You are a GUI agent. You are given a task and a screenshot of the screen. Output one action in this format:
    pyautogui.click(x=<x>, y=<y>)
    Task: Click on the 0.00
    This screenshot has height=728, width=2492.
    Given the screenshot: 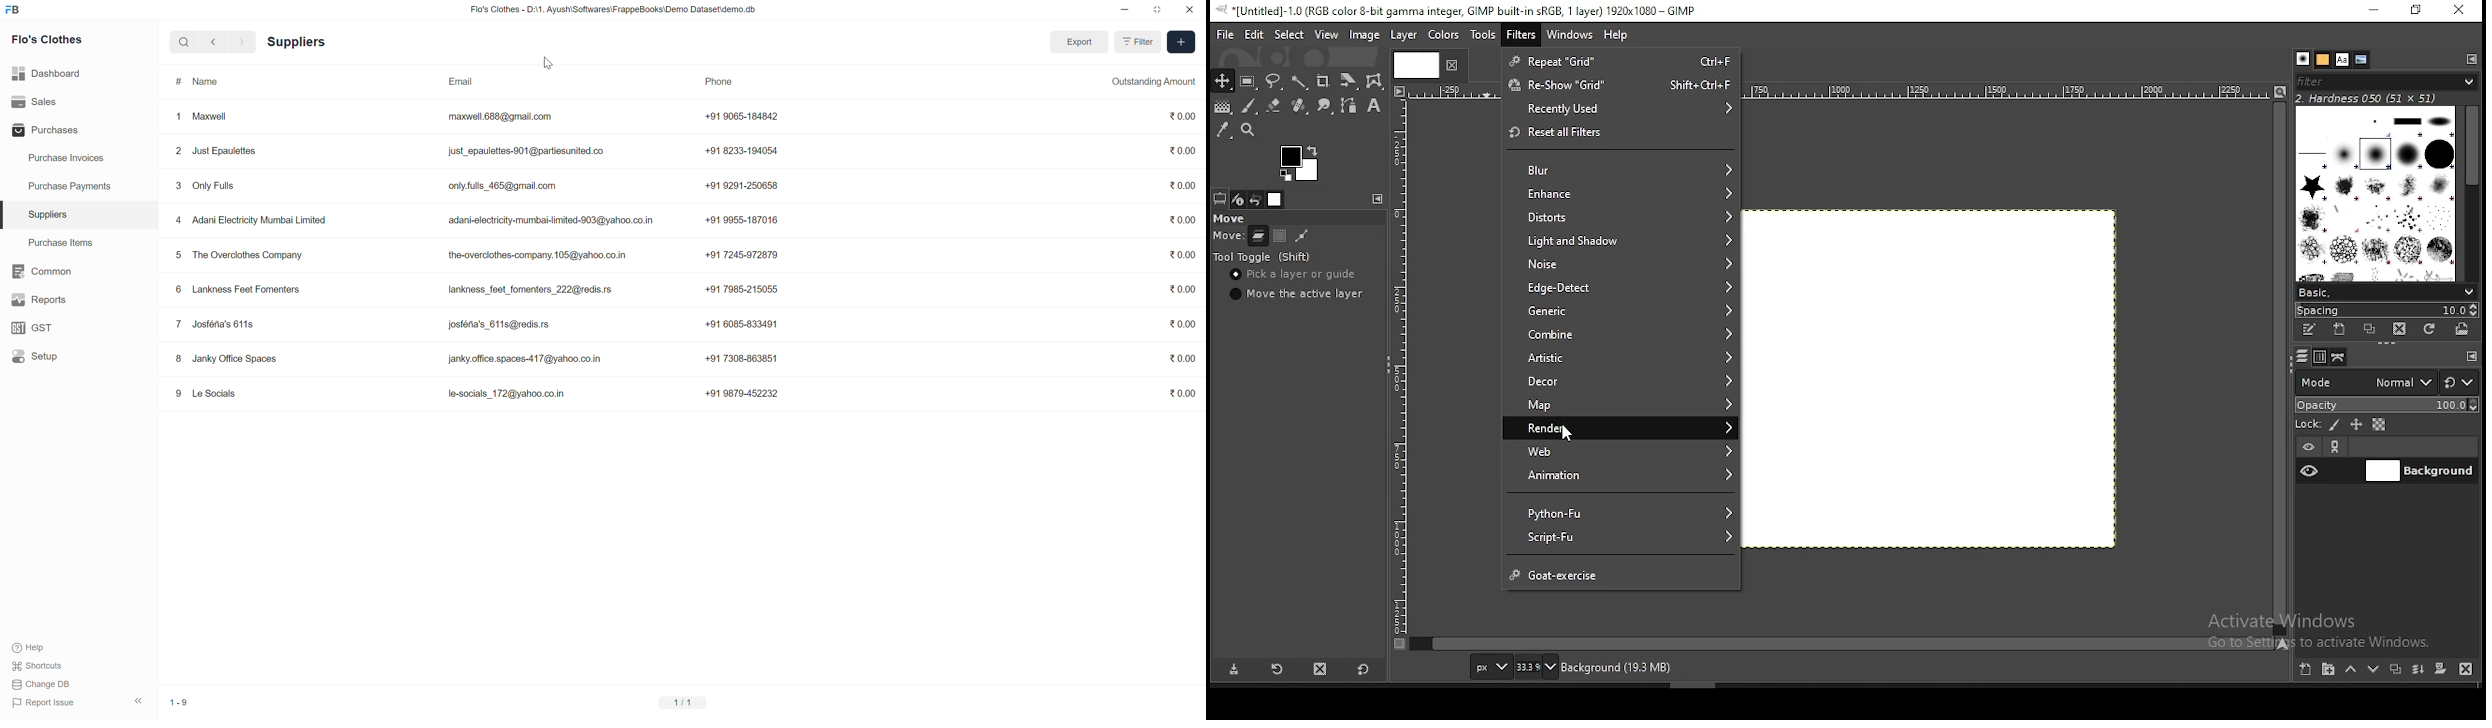 What is the action you would take?
    pyautogui.click(x=1182, y=394)
    